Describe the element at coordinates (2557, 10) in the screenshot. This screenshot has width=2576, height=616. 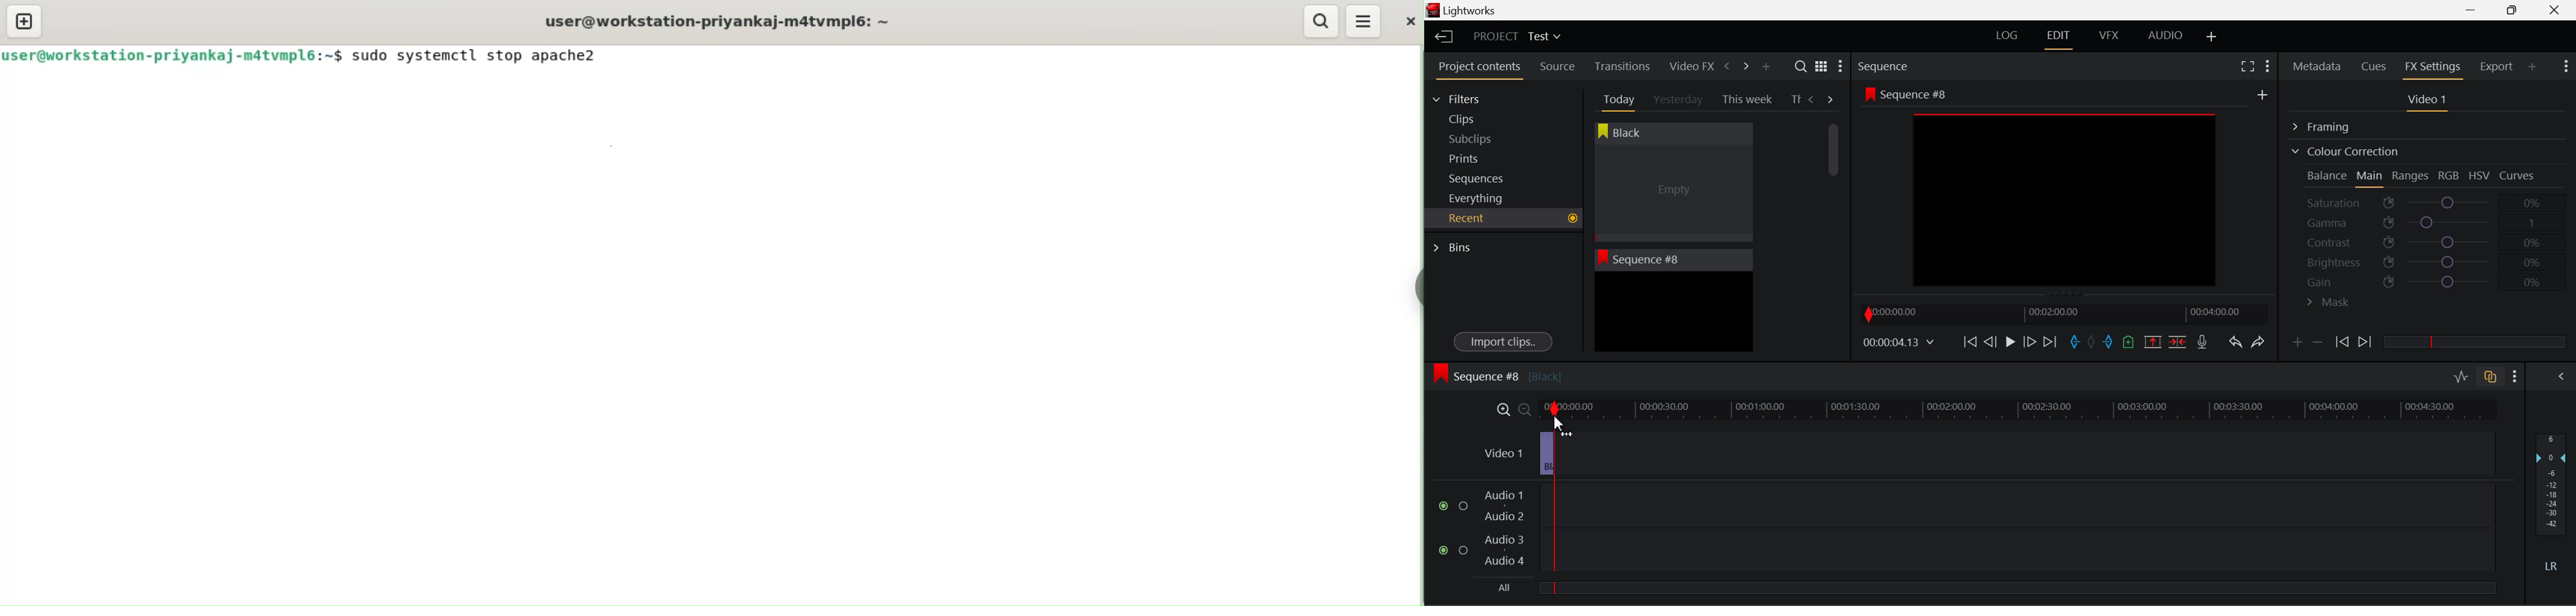
I see `Close` at that location.